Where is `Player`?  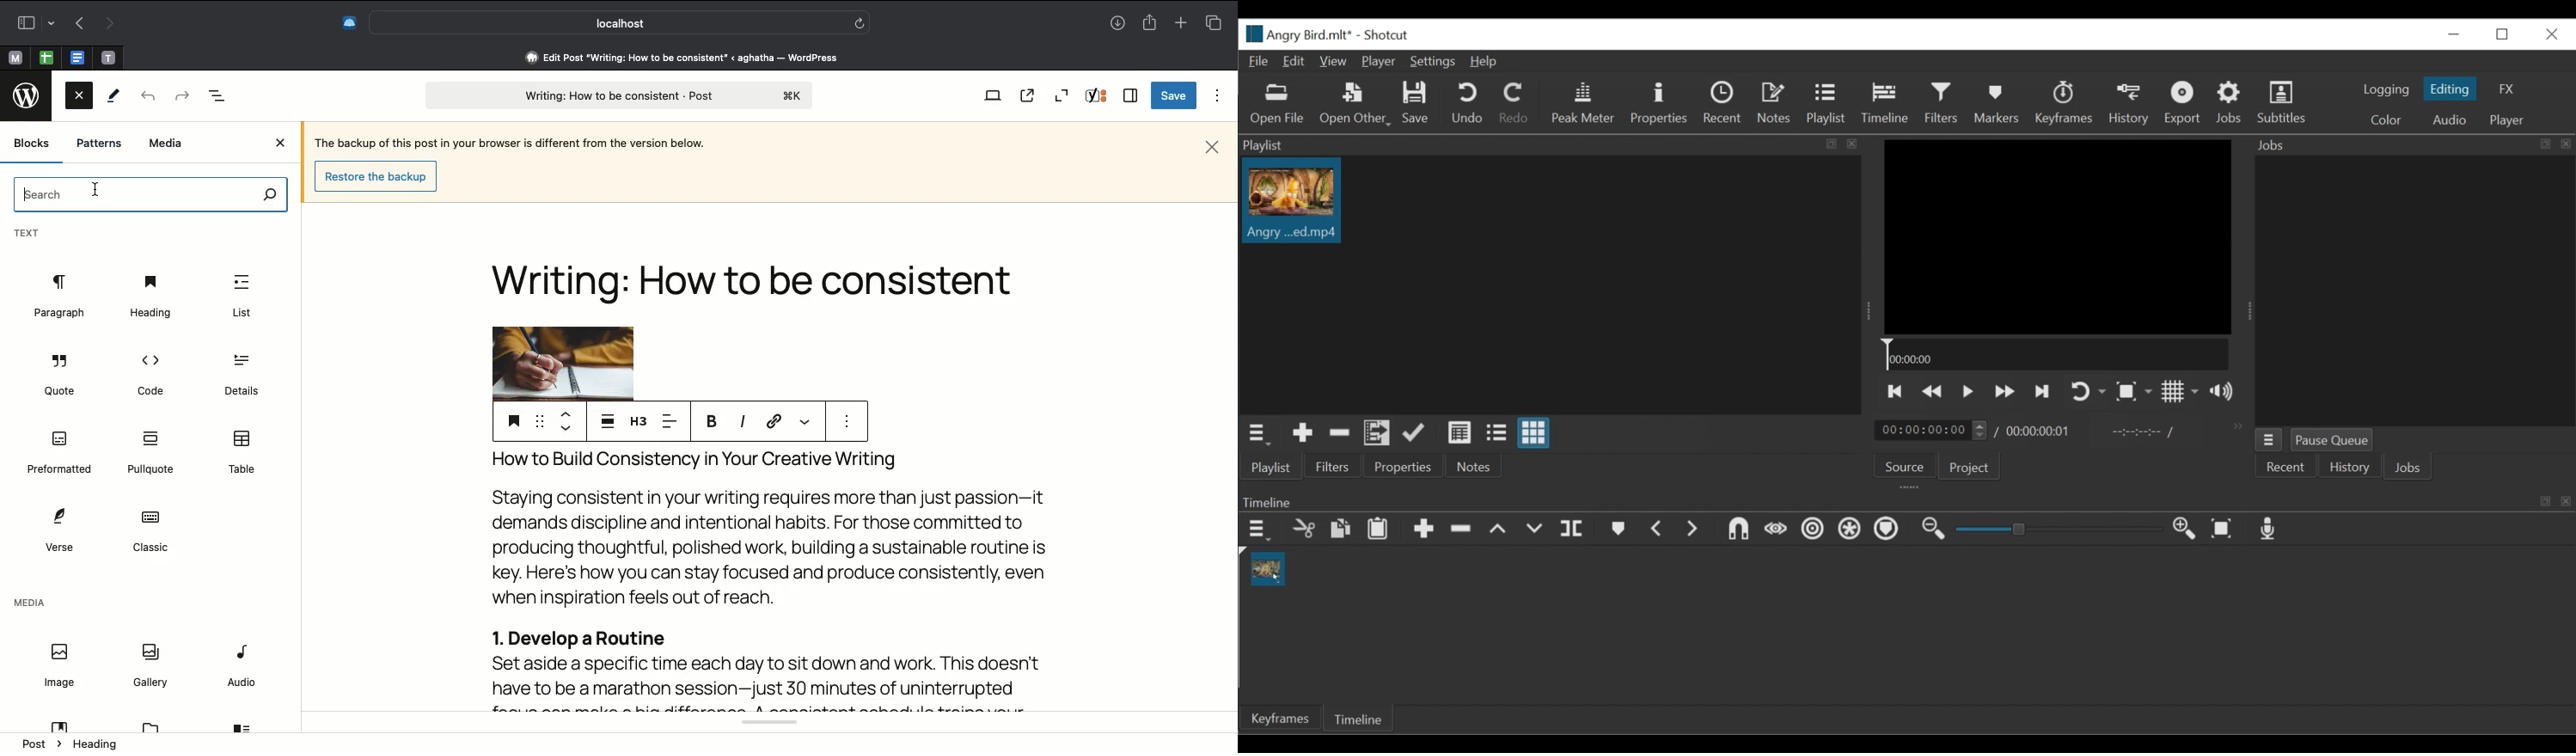
Player is located at coordinates (1379, 61).